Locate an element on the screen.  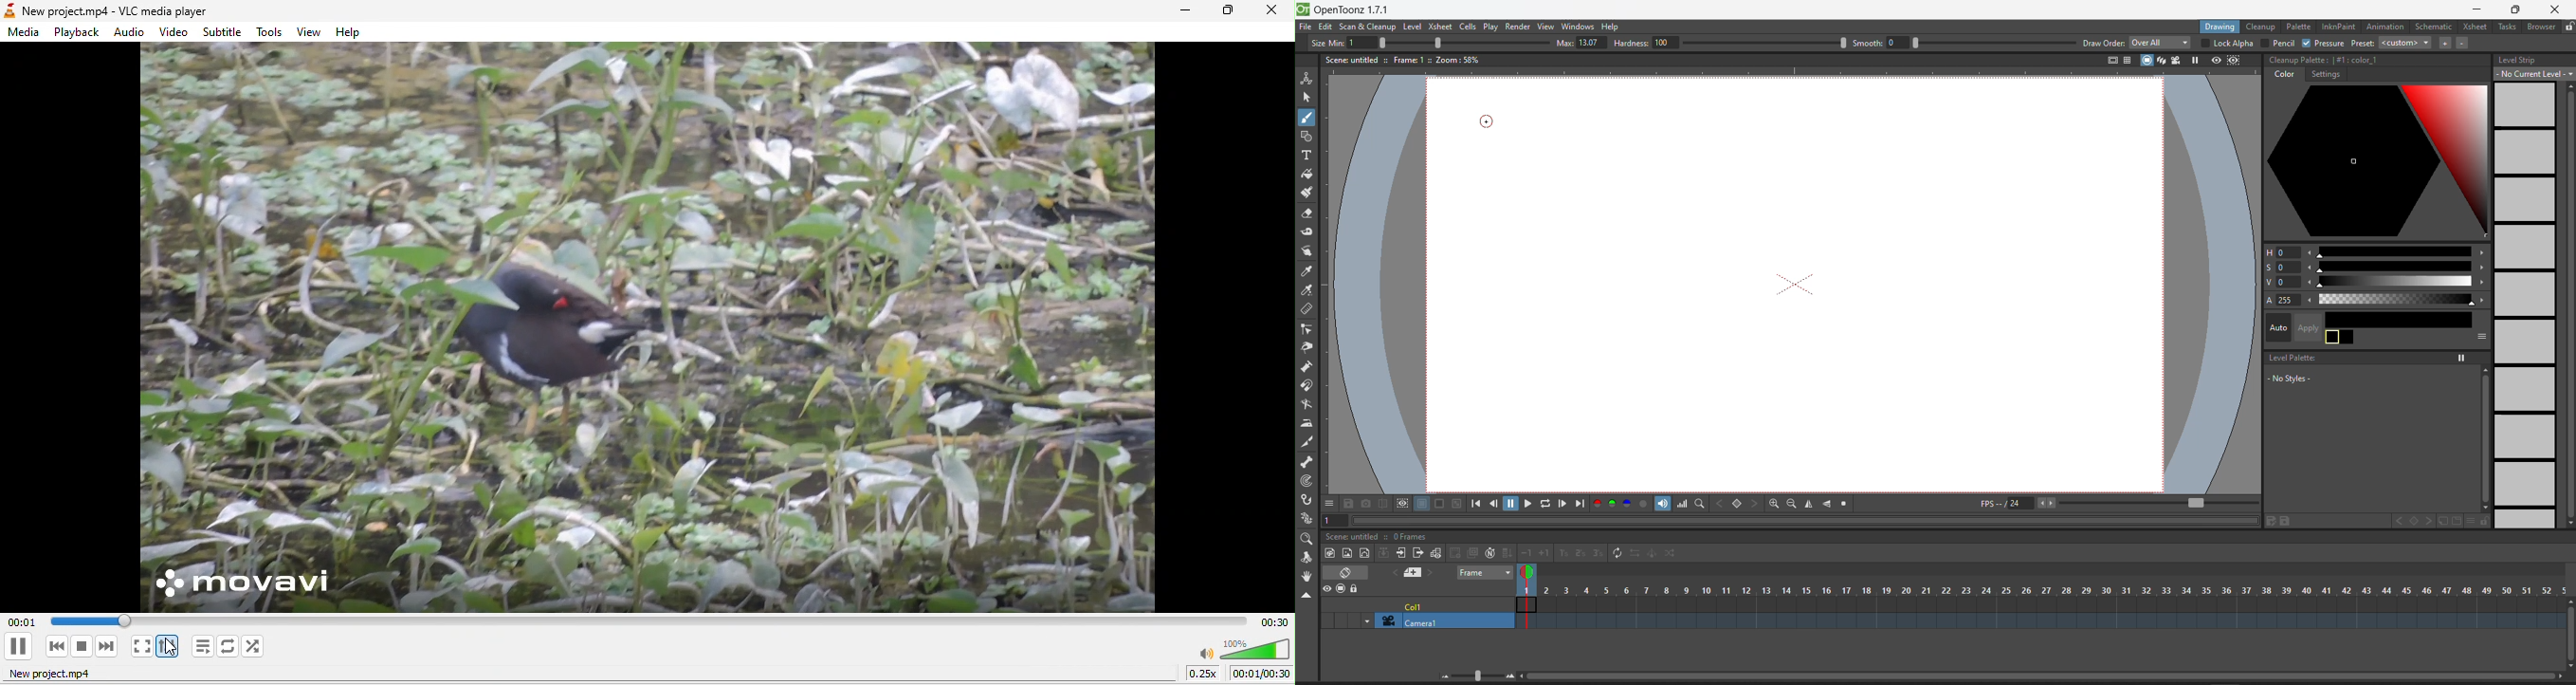
freeze is located at coordinates (2460, 359).